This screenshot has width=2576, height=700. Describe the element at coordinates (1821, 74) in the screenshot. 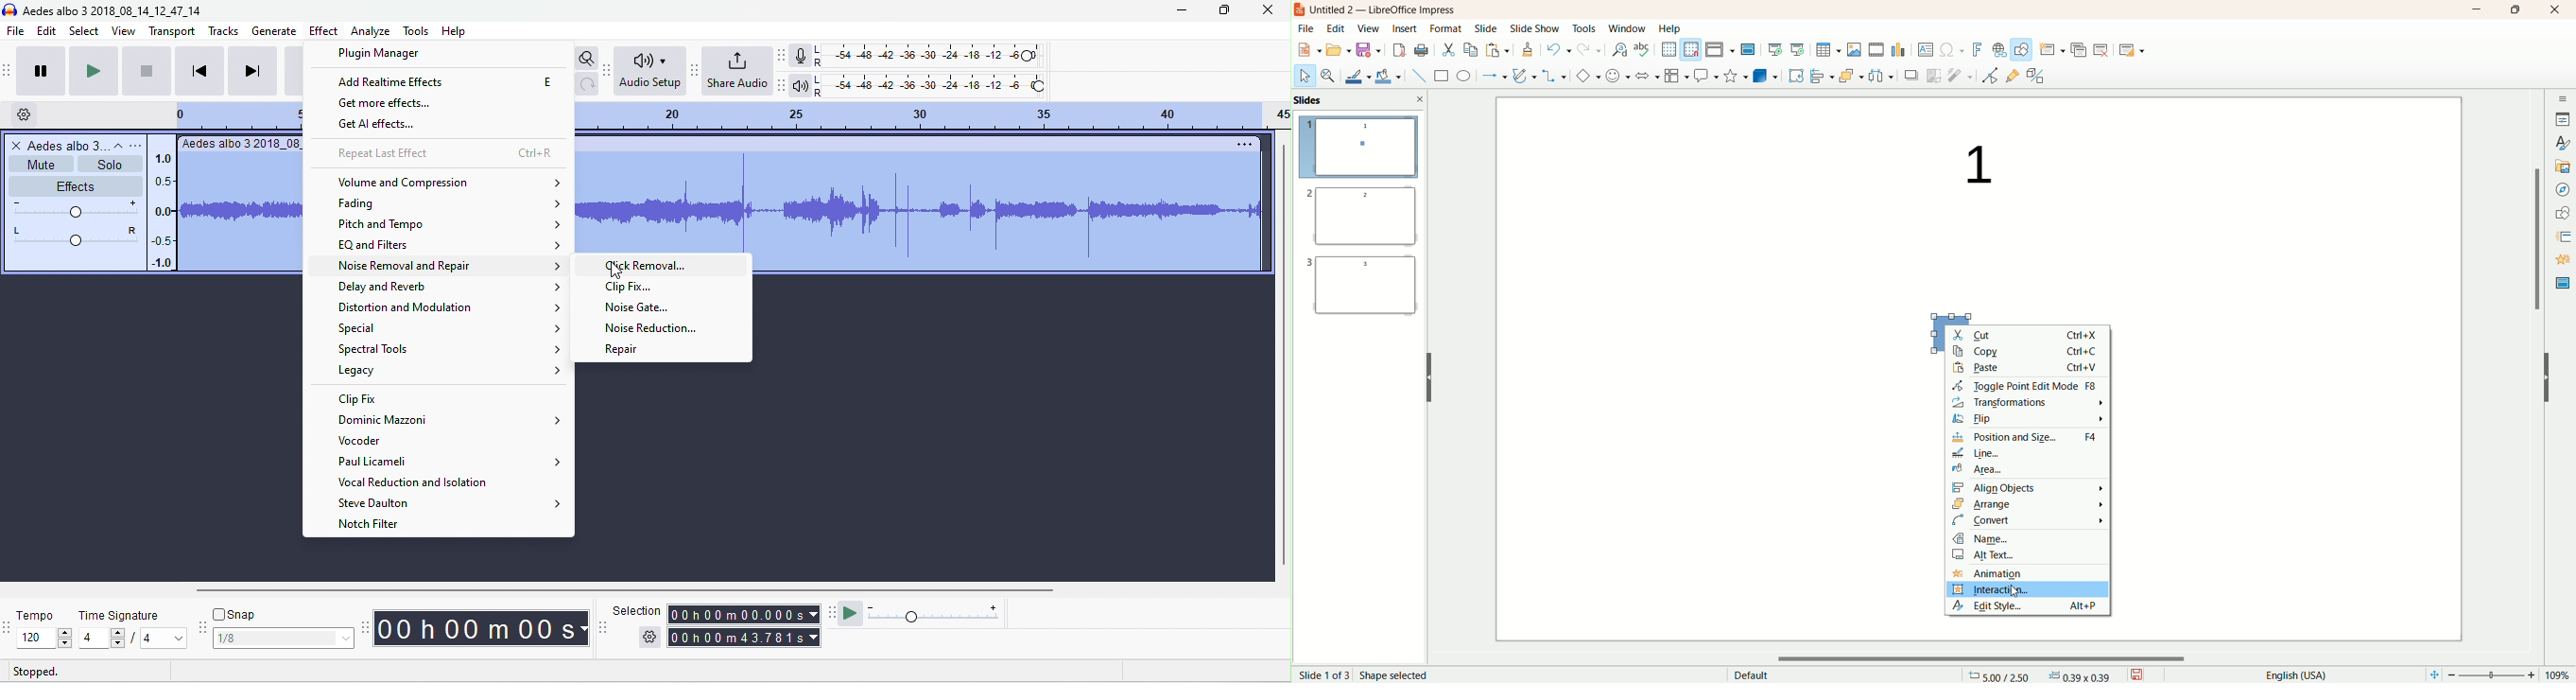

I see `align` at that location.